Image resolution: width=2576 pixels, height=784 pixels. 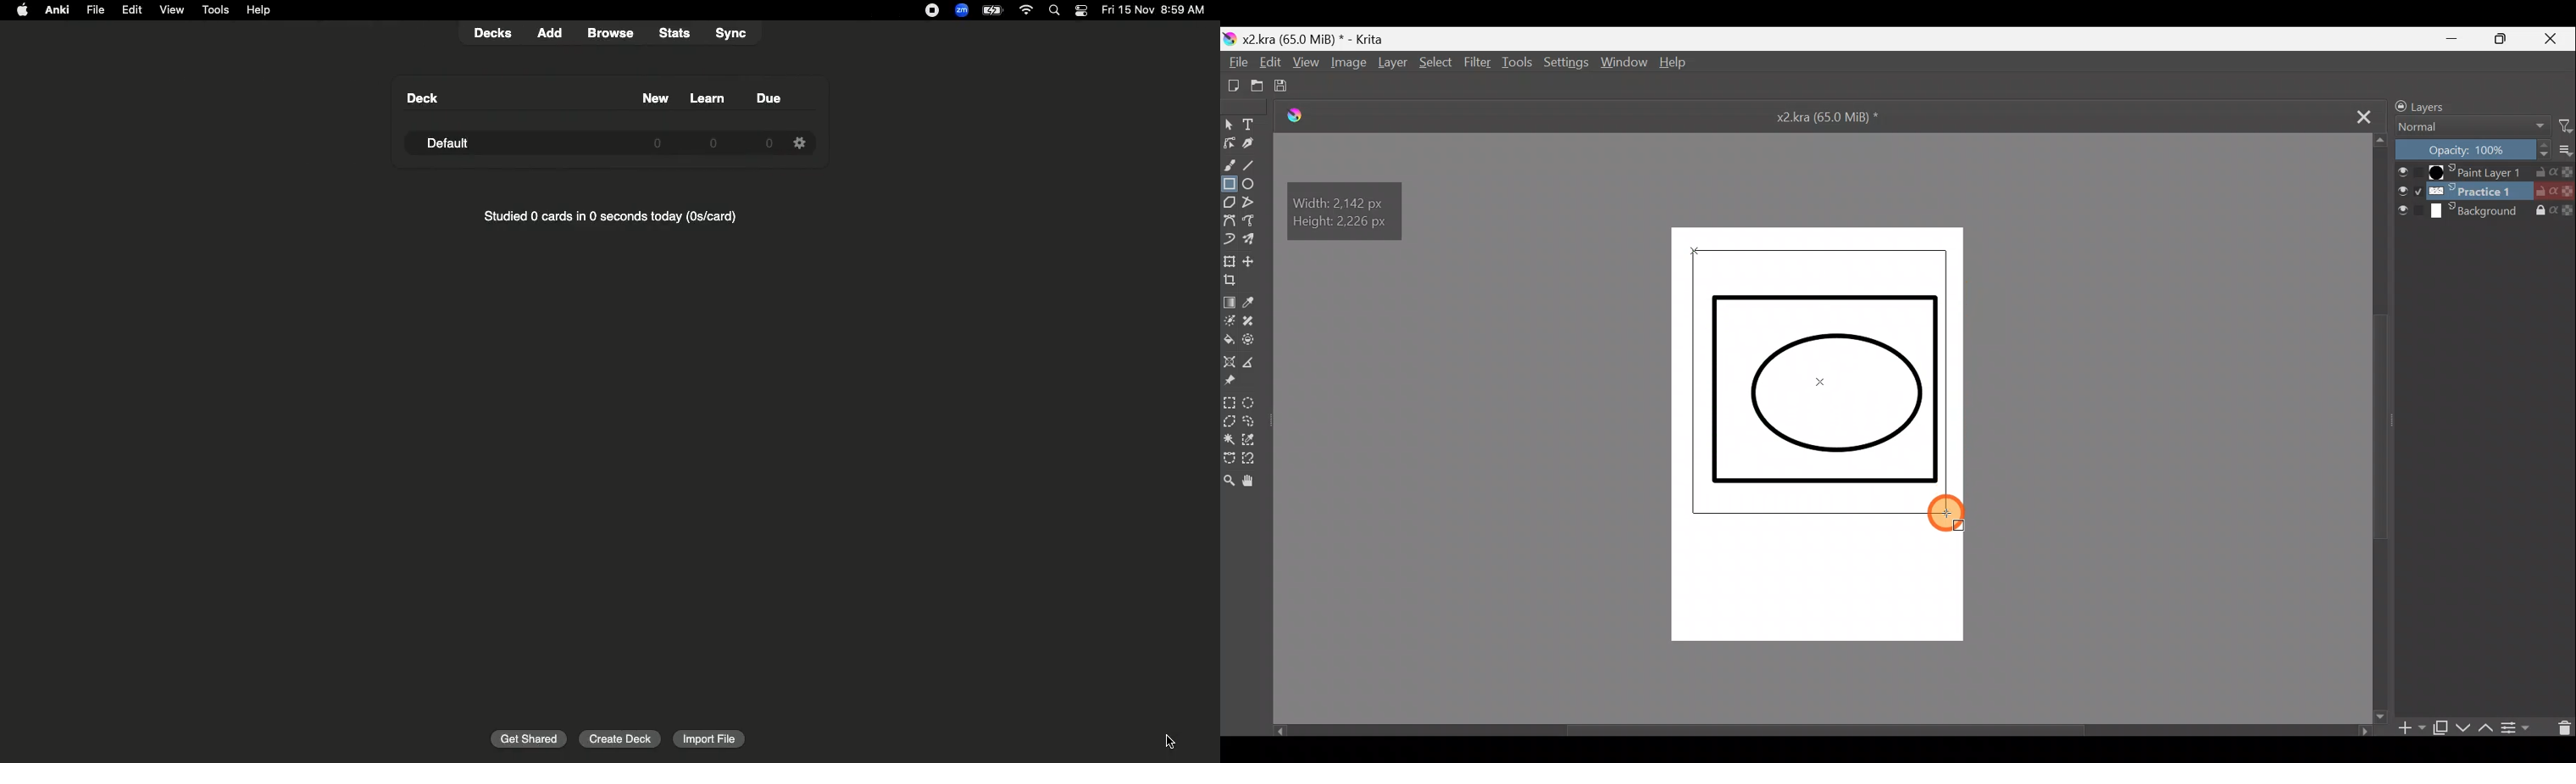 I want to click on Minimize, so click(x=2447, y=37).